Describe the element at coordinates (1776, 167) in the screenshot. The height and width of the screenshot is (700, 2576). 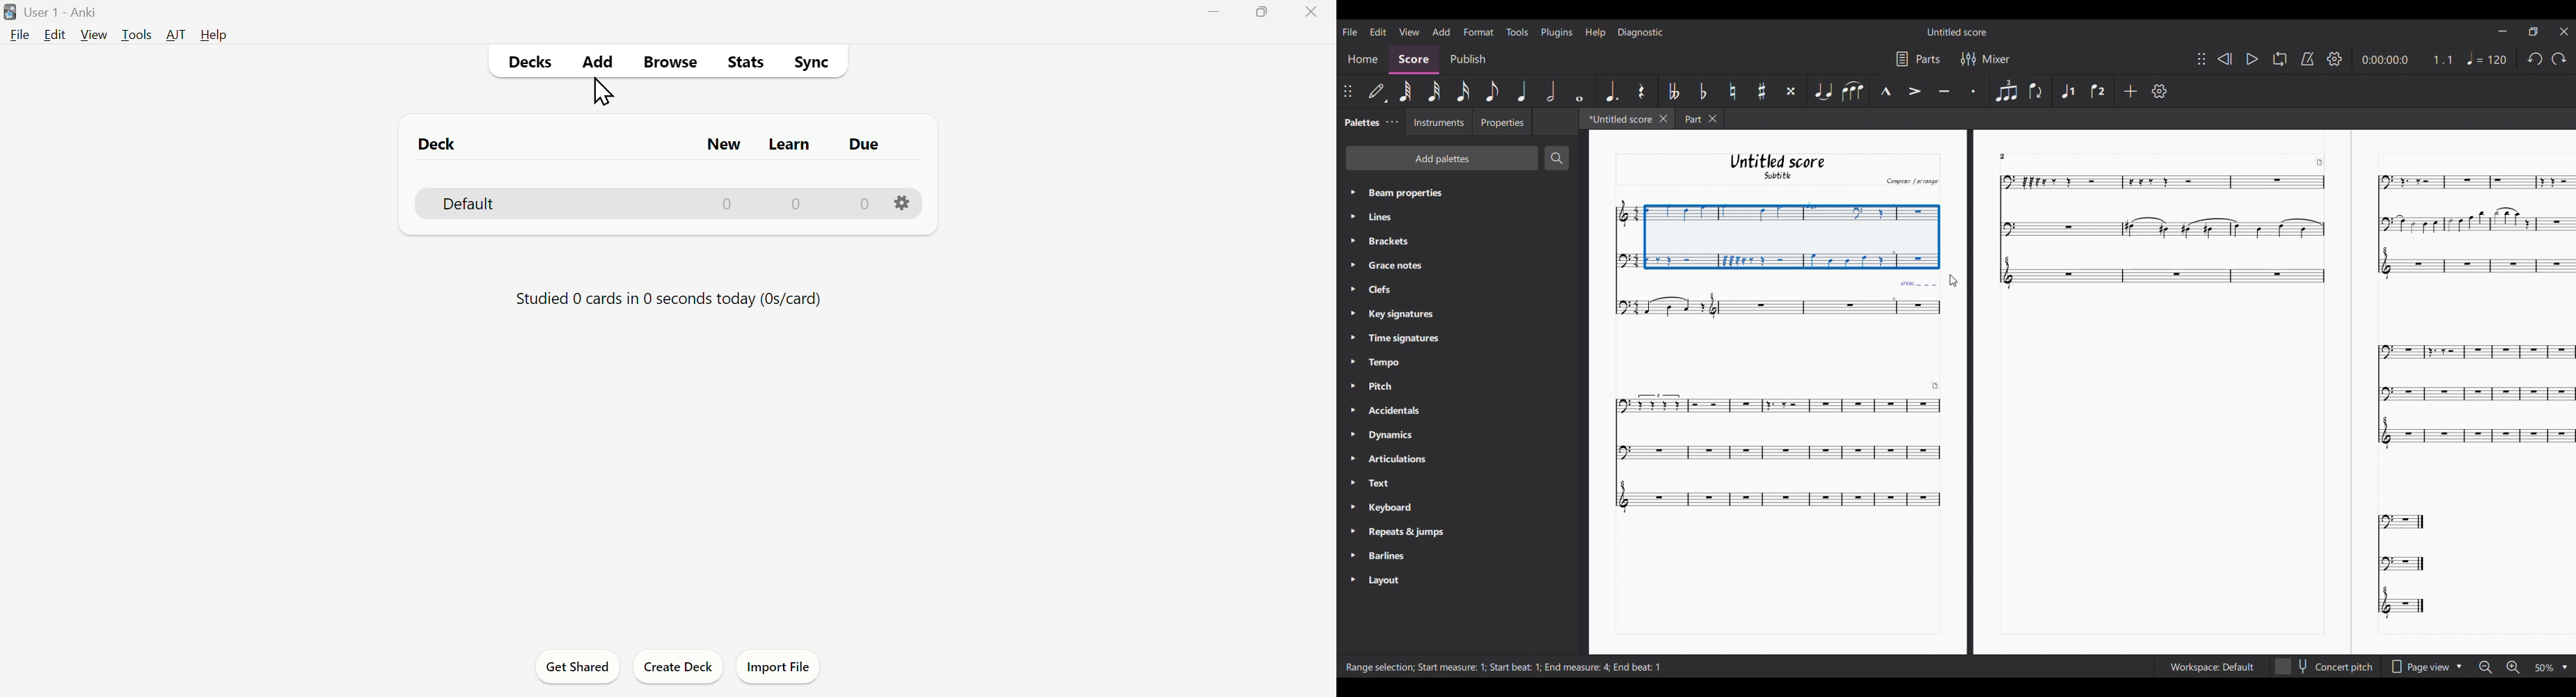
I see `Untitled score
Subtitle` at that location.